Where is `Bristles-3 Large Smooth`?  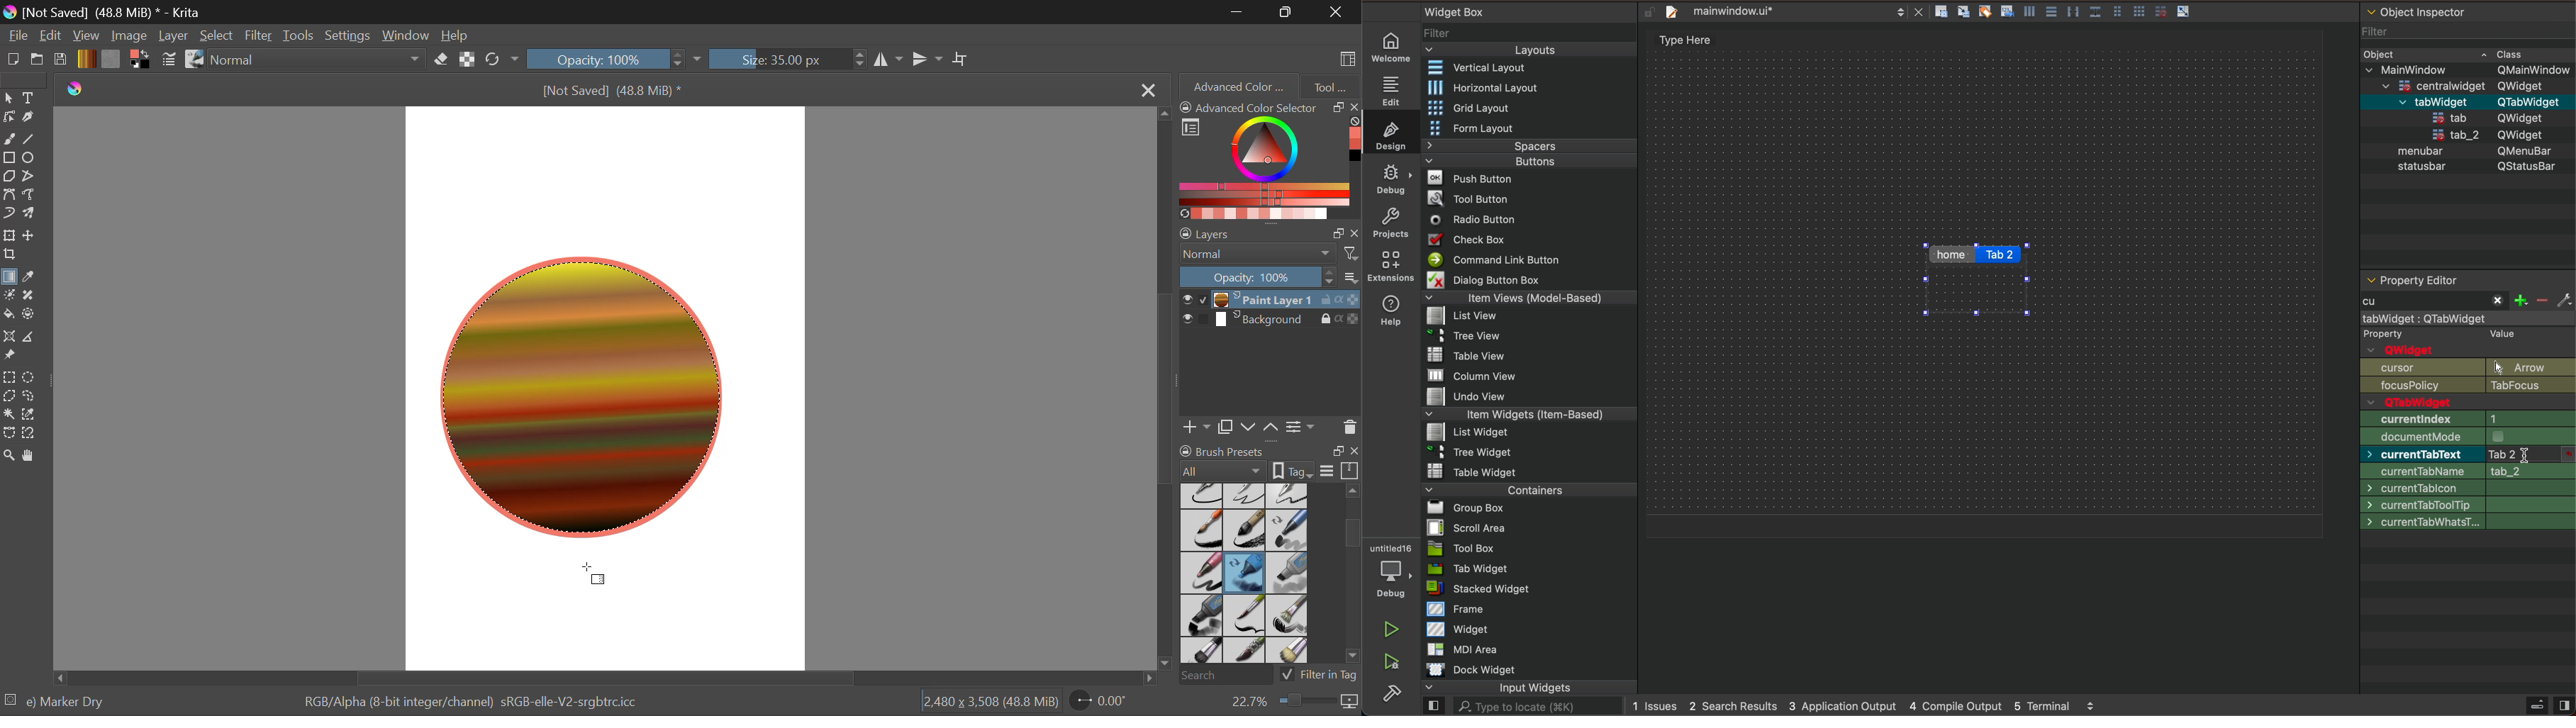 Bristles-3 Large Smooth is located at coordinates (1200, 651).